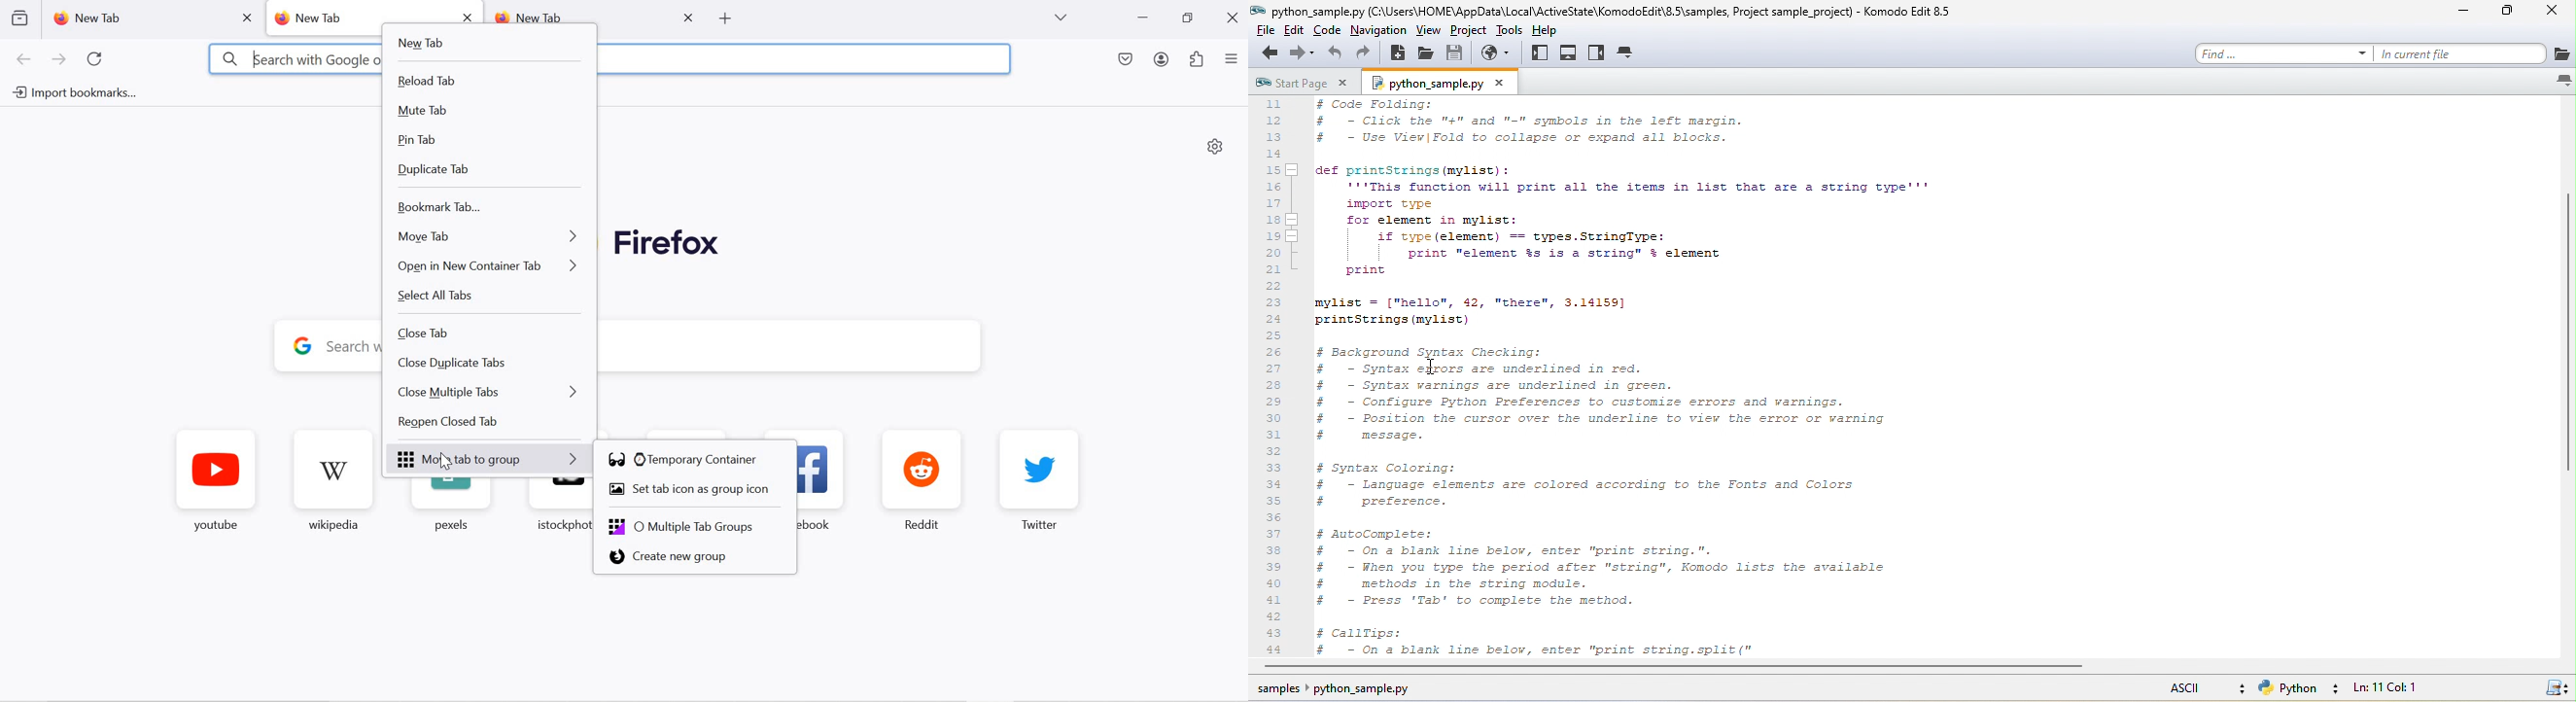 This screenshot has width=2576, height=728. What do you see at coordinates (1457, 56) in the screenshot?
I see `save` at bounding box center [1457, 56].